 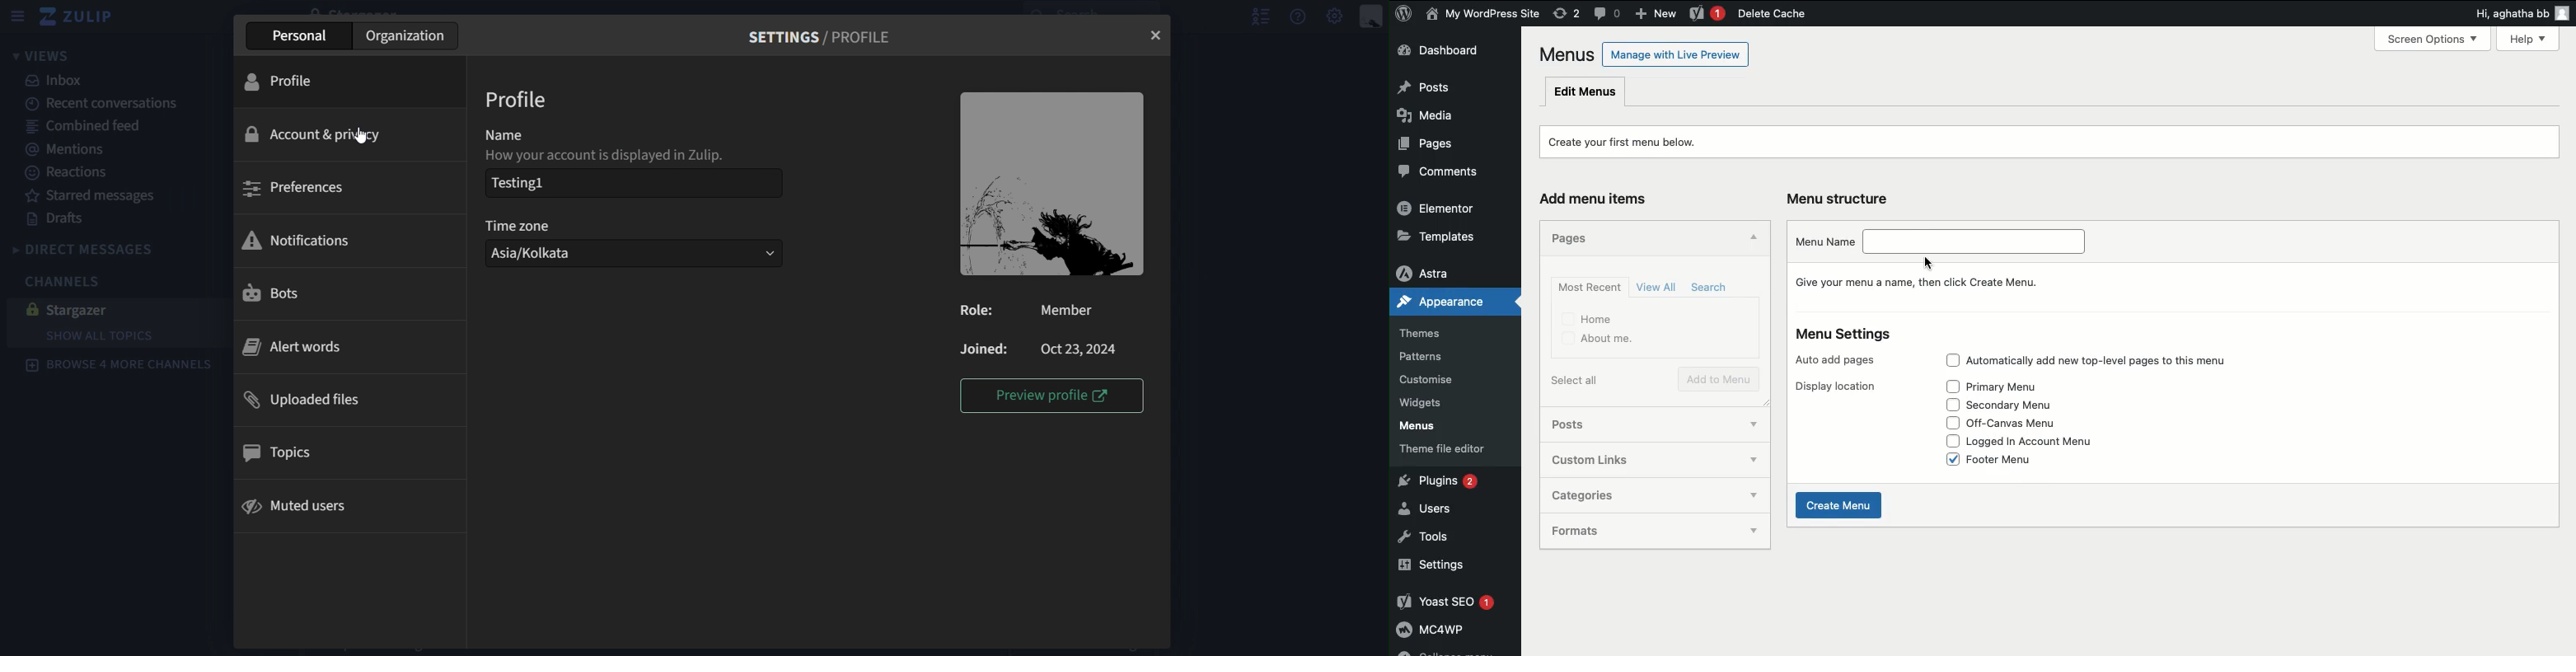 What do you see at coordinates (1747, 497) in the screenshot?
I see `show` at bounding box center [1747, 497].